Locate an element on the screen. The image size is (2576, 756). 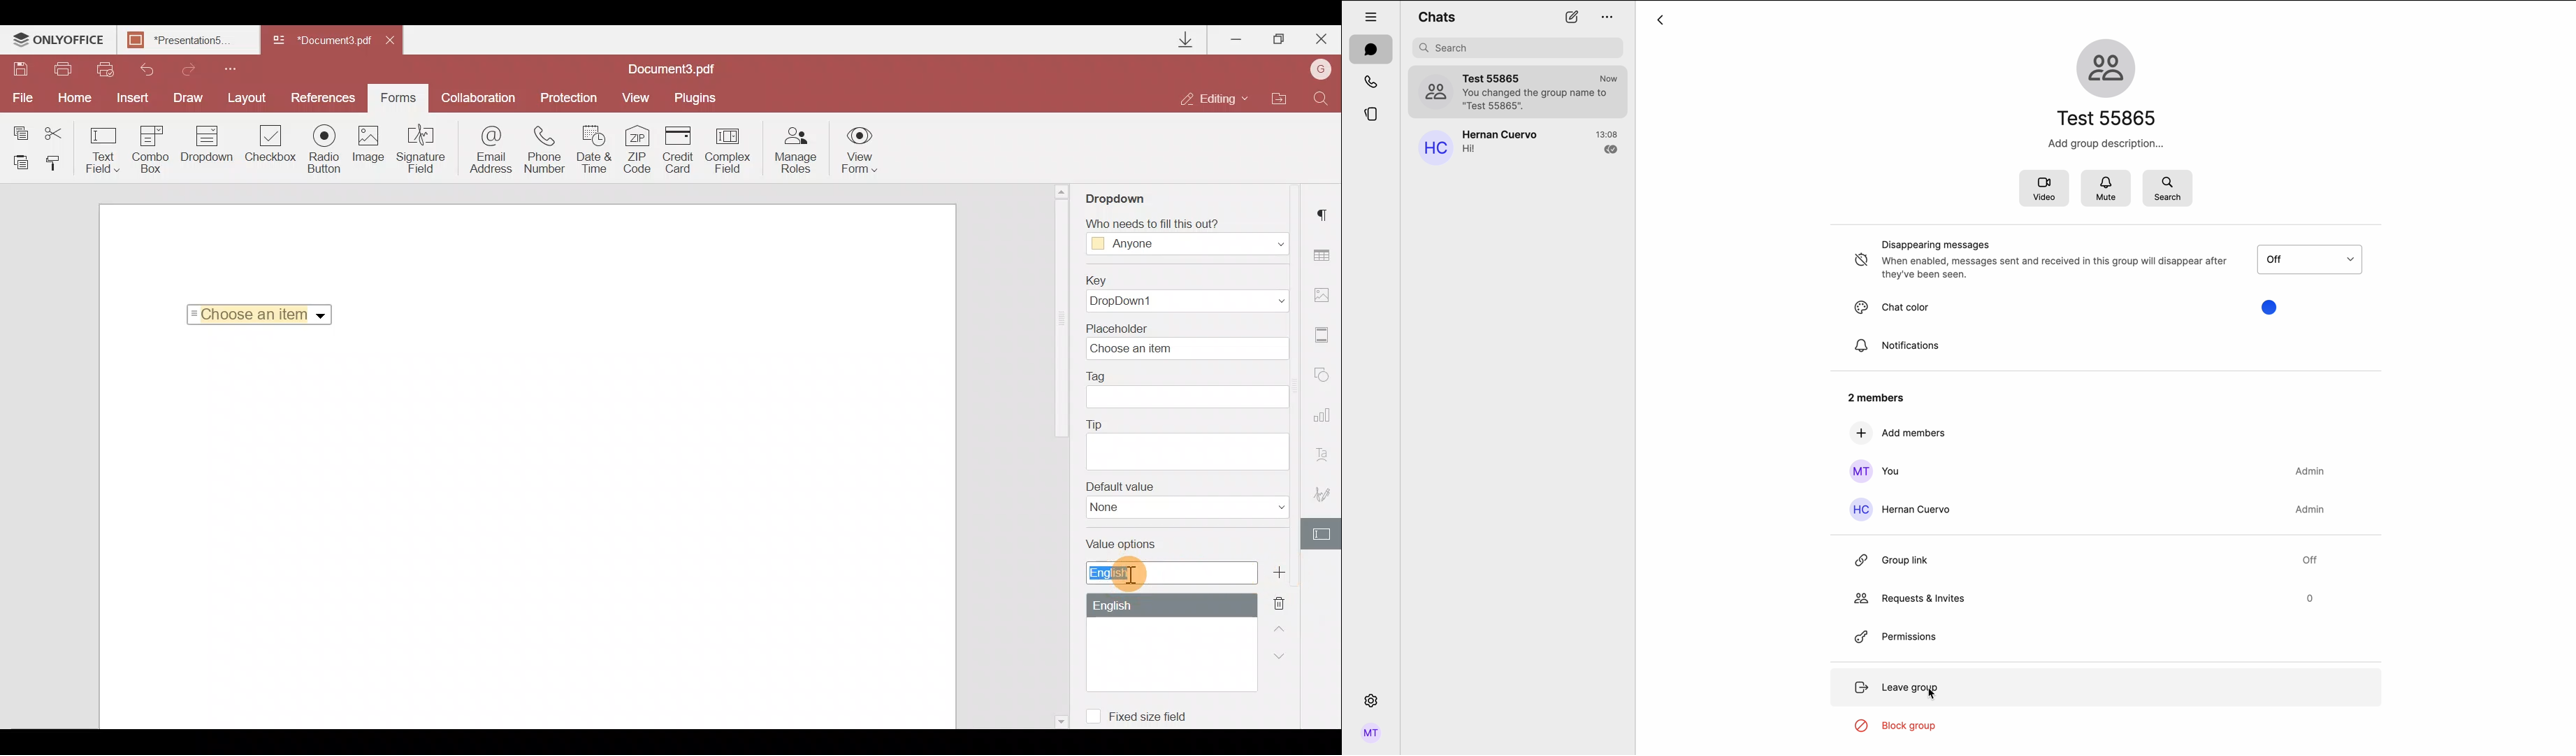
Fixed size field is located at coordinates (1143, 714).